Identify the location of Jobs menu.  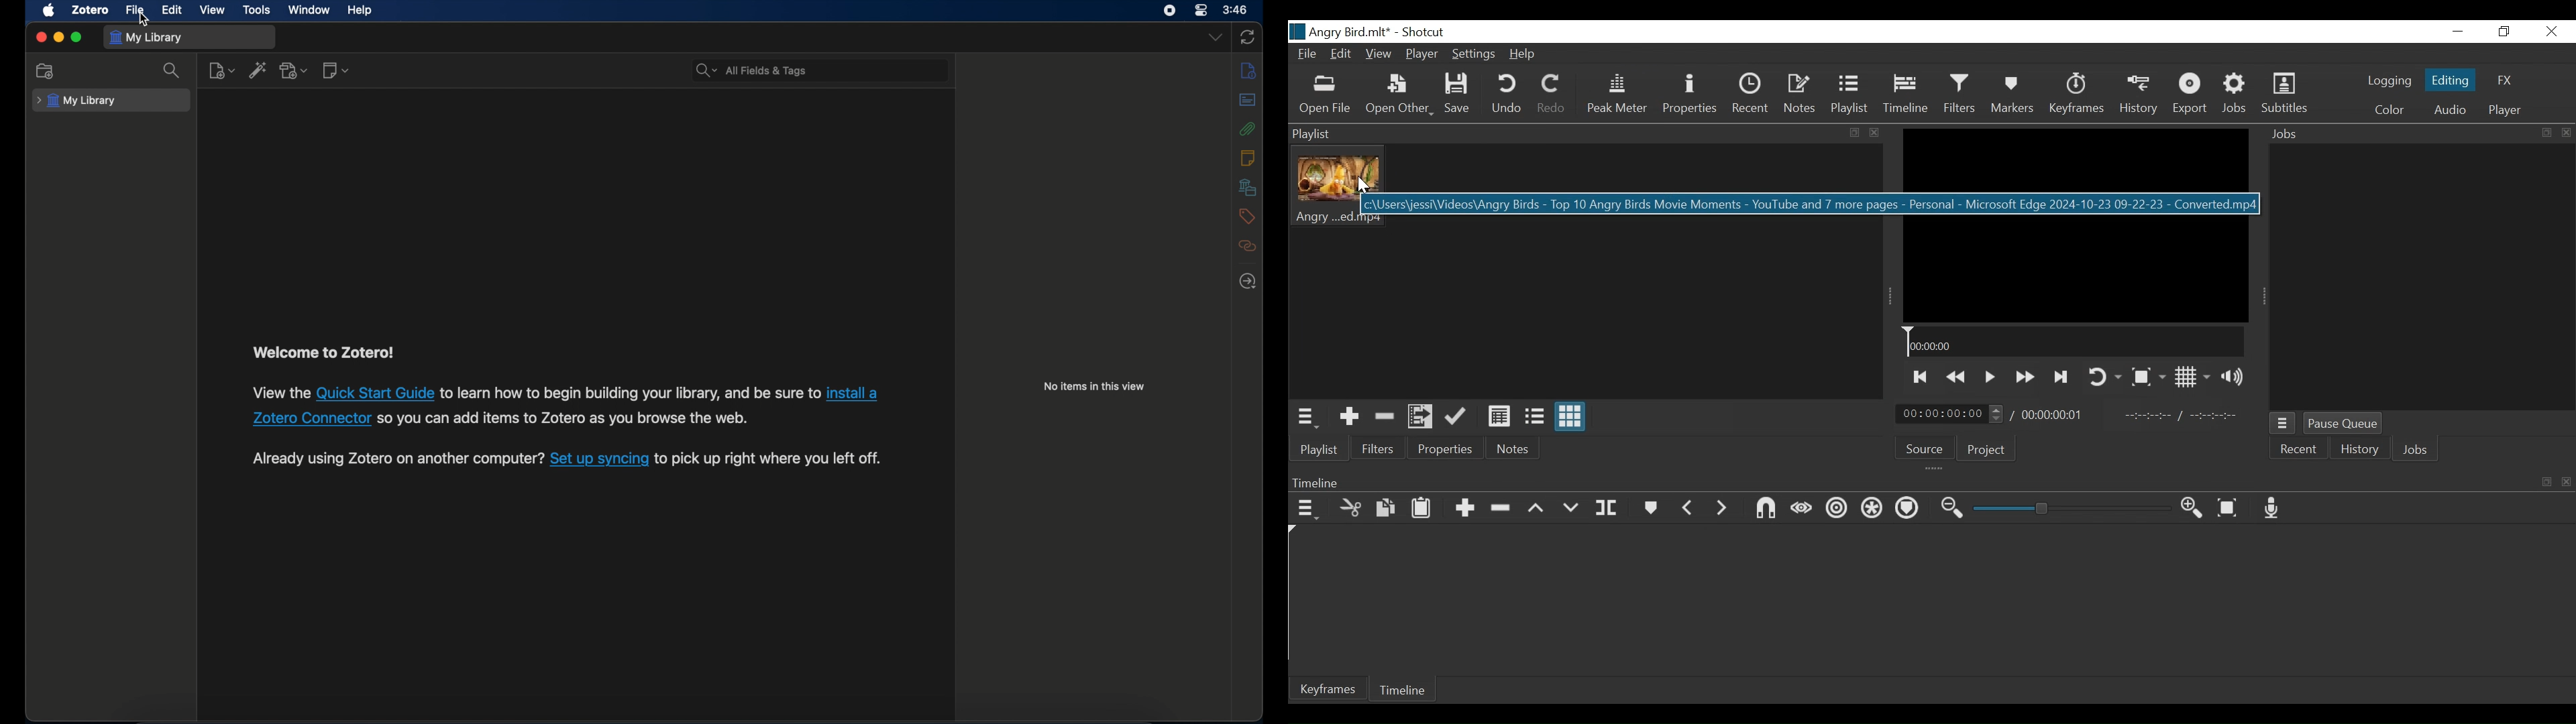
(2283, 423).